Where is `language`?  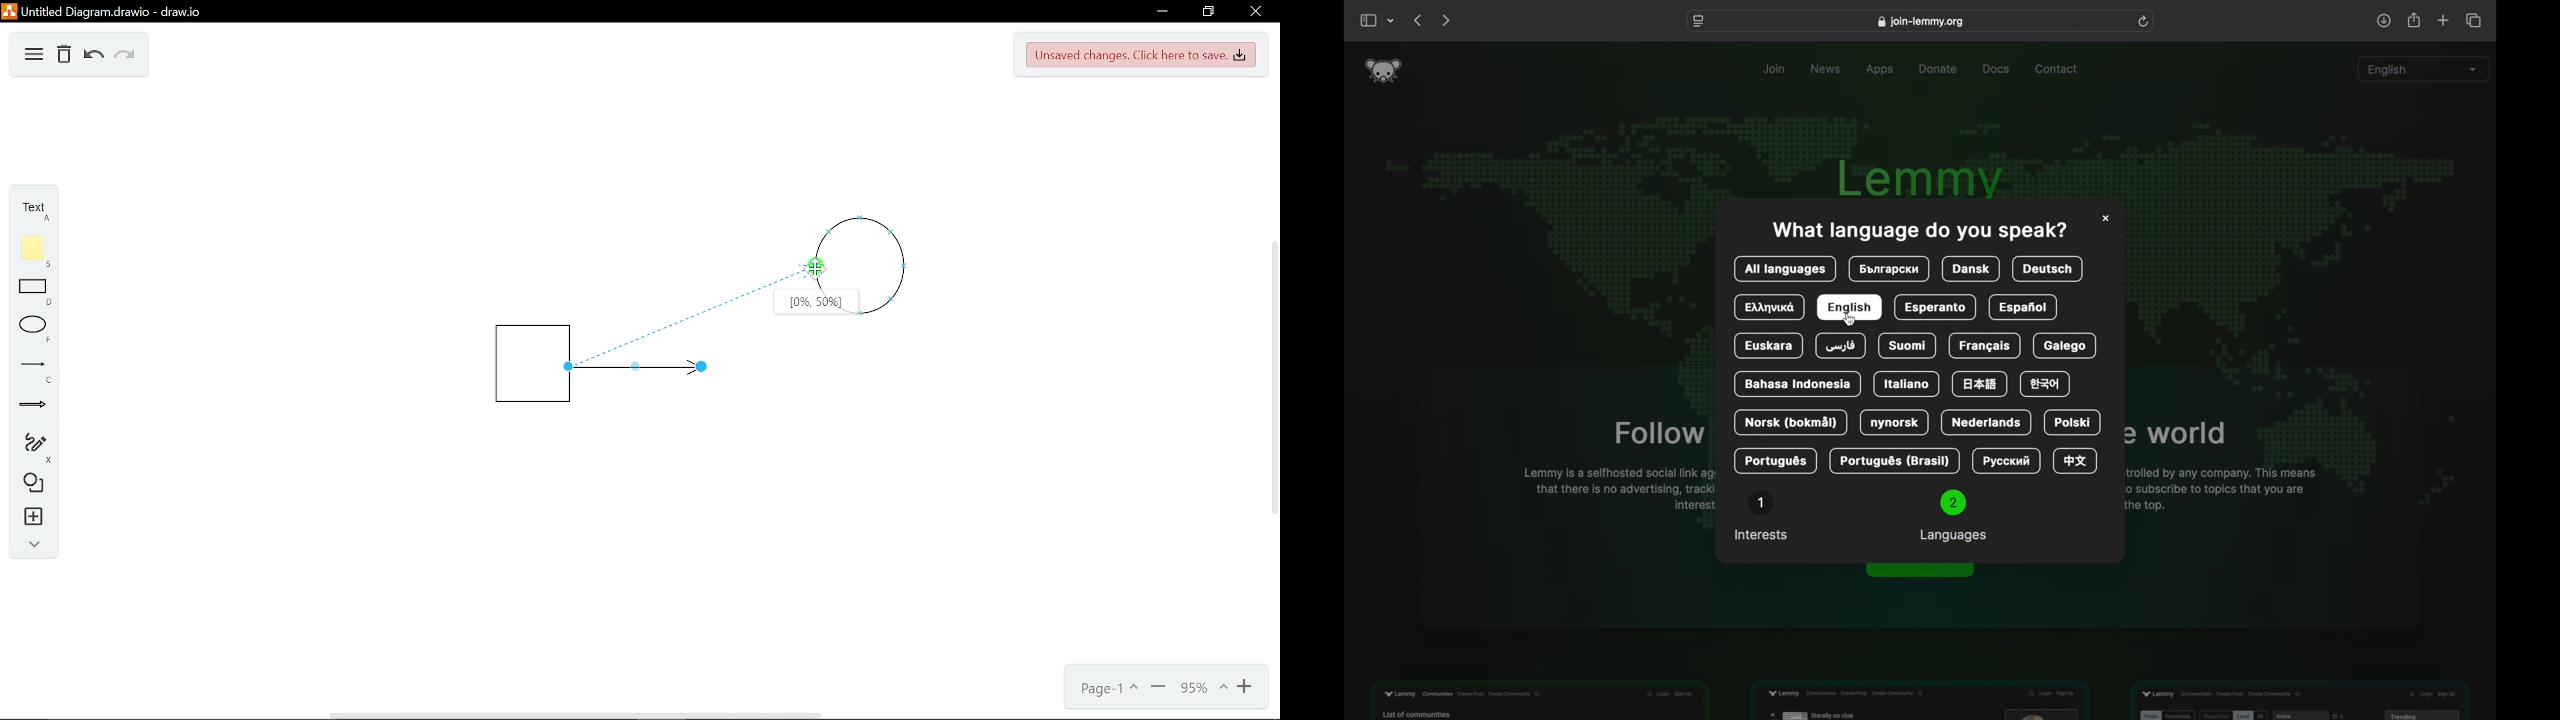 language is located at coordinates (2005, 461).